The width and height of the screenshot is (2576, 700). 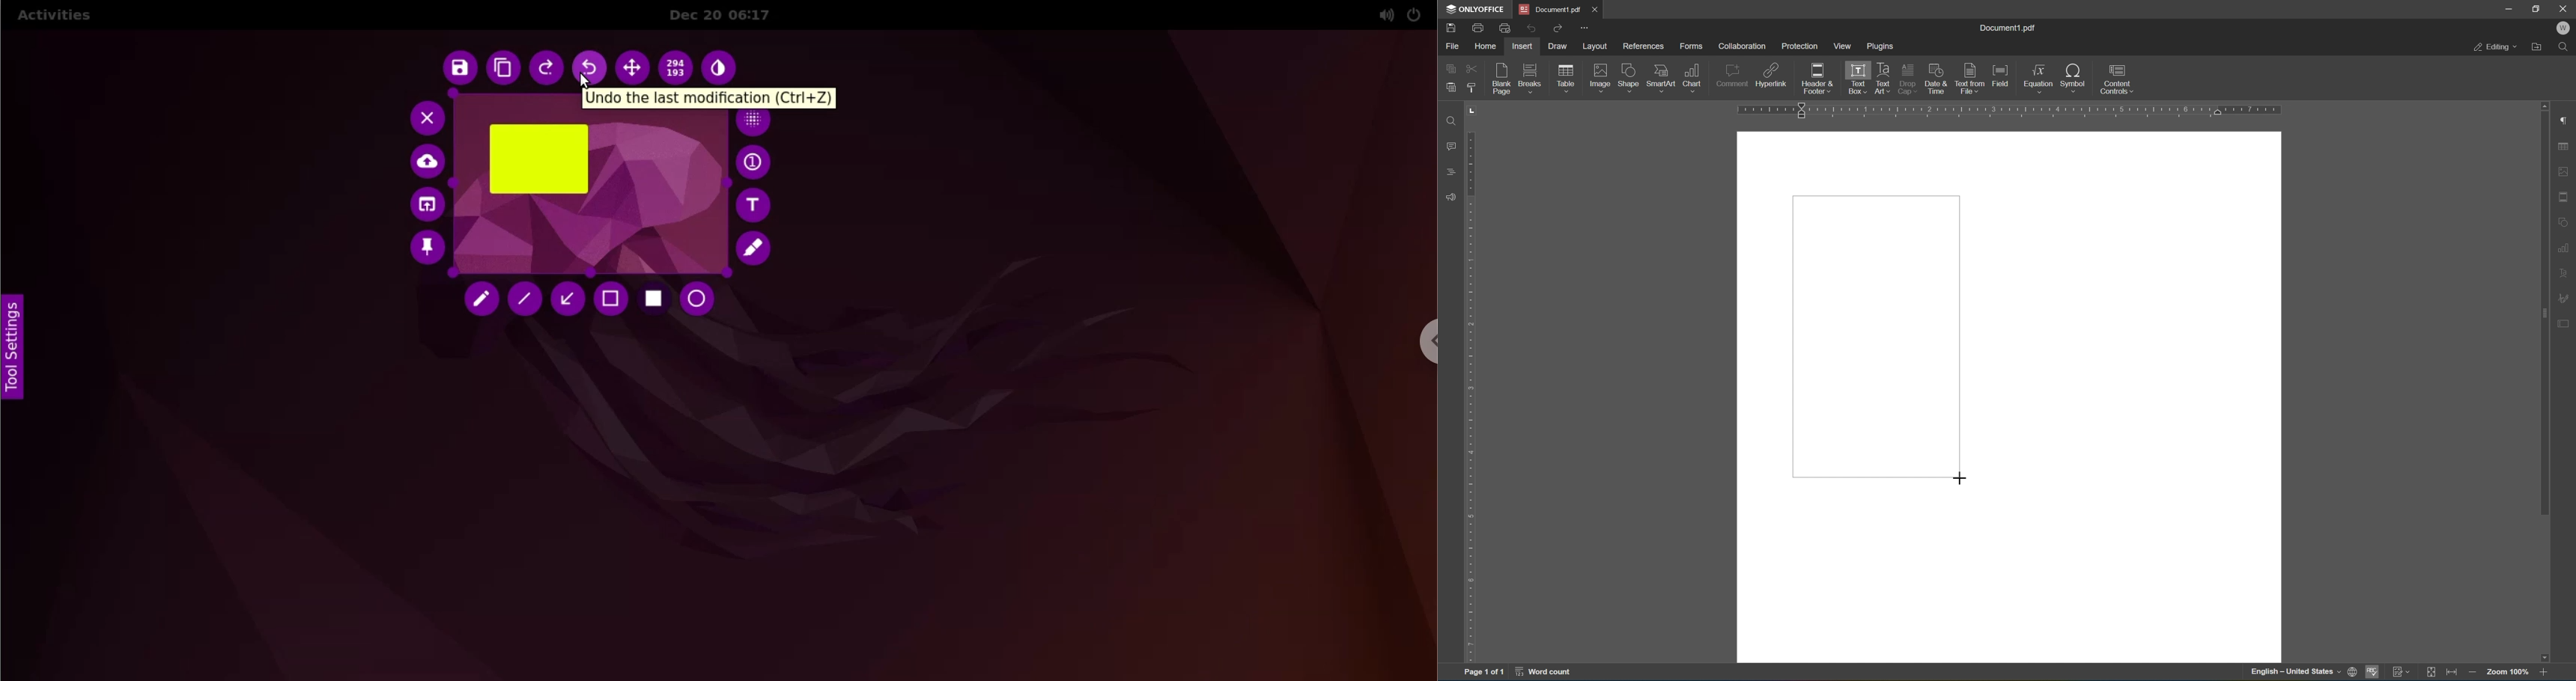 I want to click on Chart settings, so click(x=2565, y=246).